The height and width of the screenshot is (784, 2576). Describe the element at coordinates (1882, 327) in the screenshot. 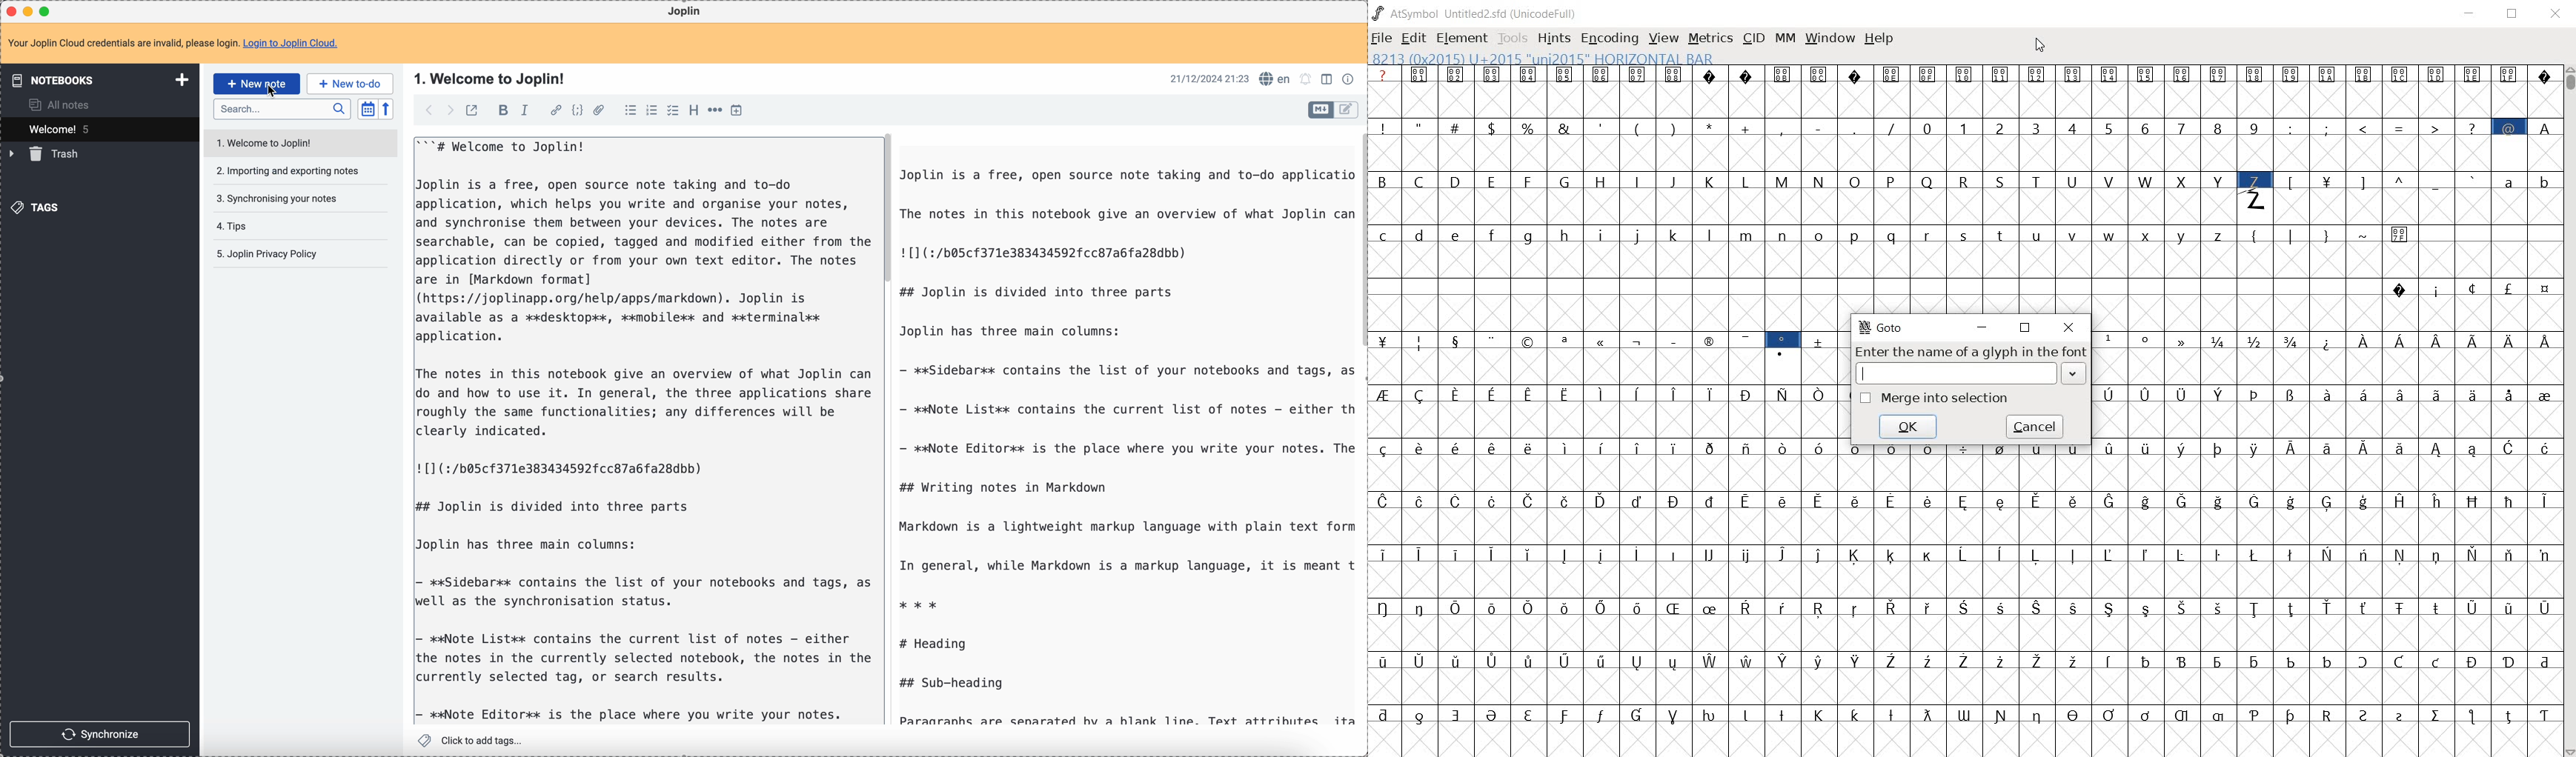

I see `GOTO` at that location.